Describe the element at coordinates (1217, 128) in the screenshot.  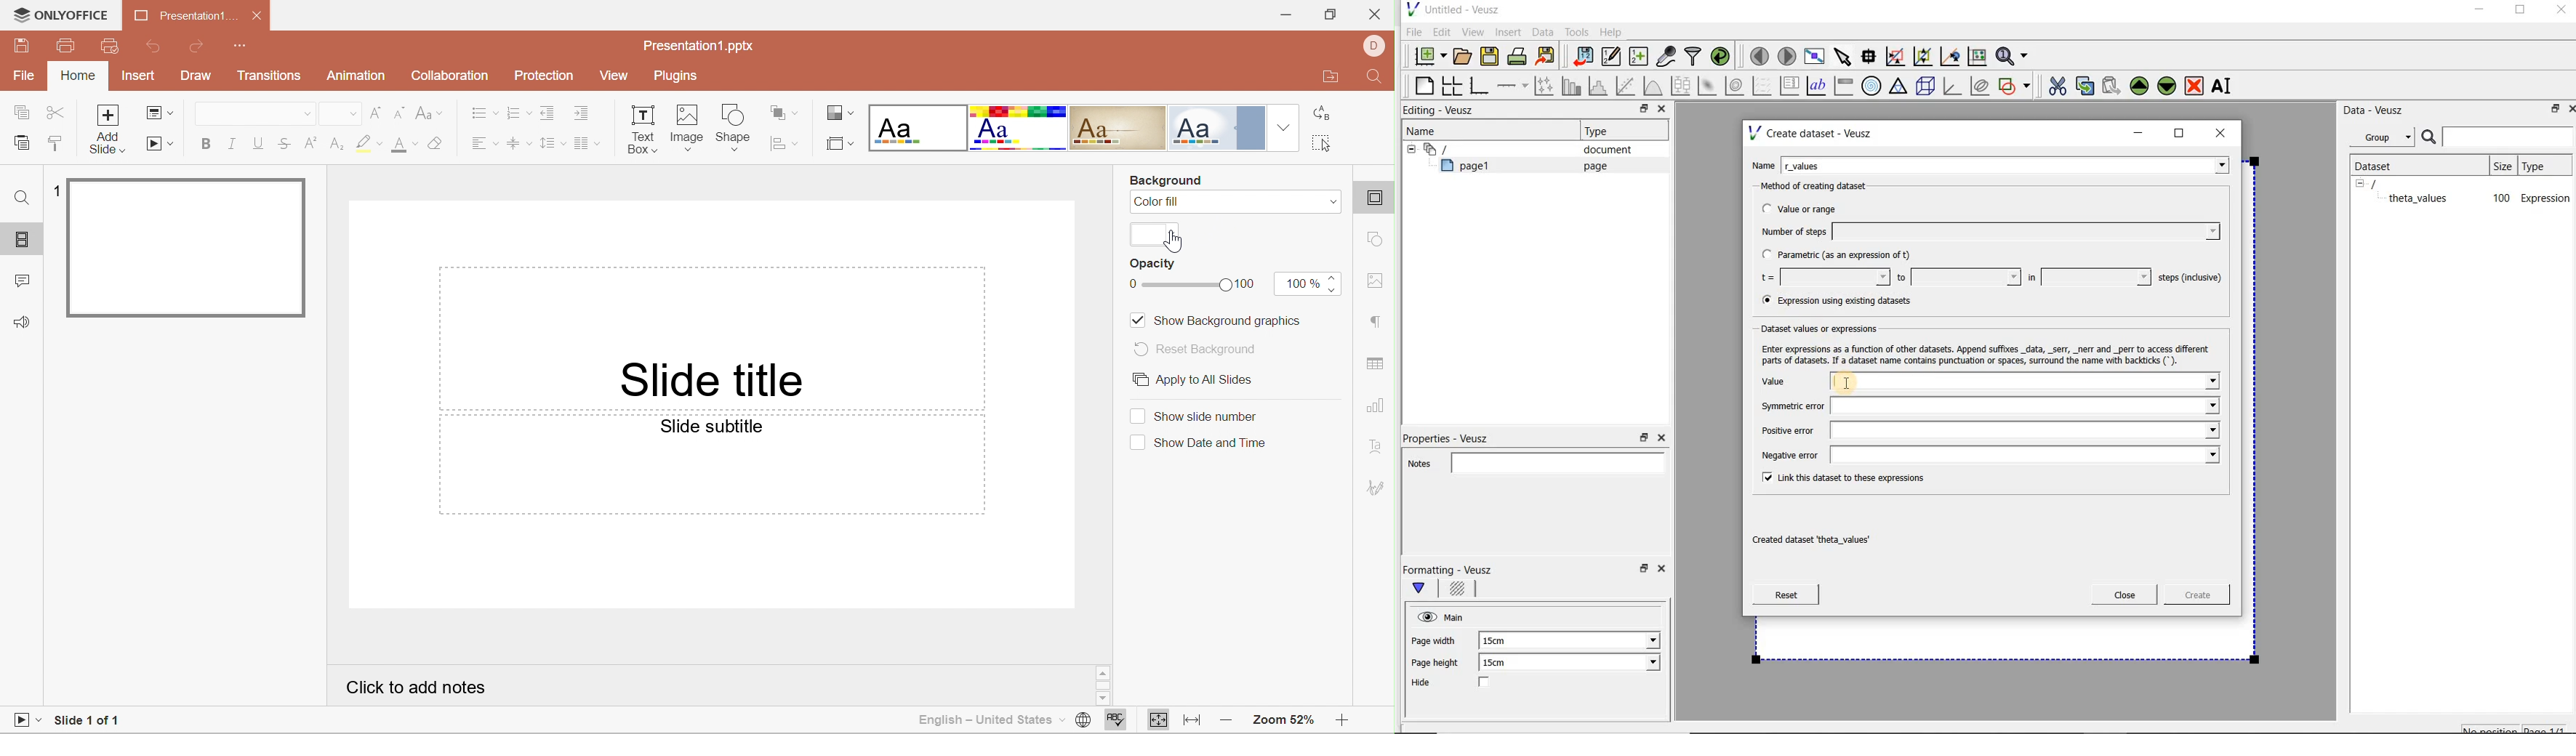
I see `Official` at that location.